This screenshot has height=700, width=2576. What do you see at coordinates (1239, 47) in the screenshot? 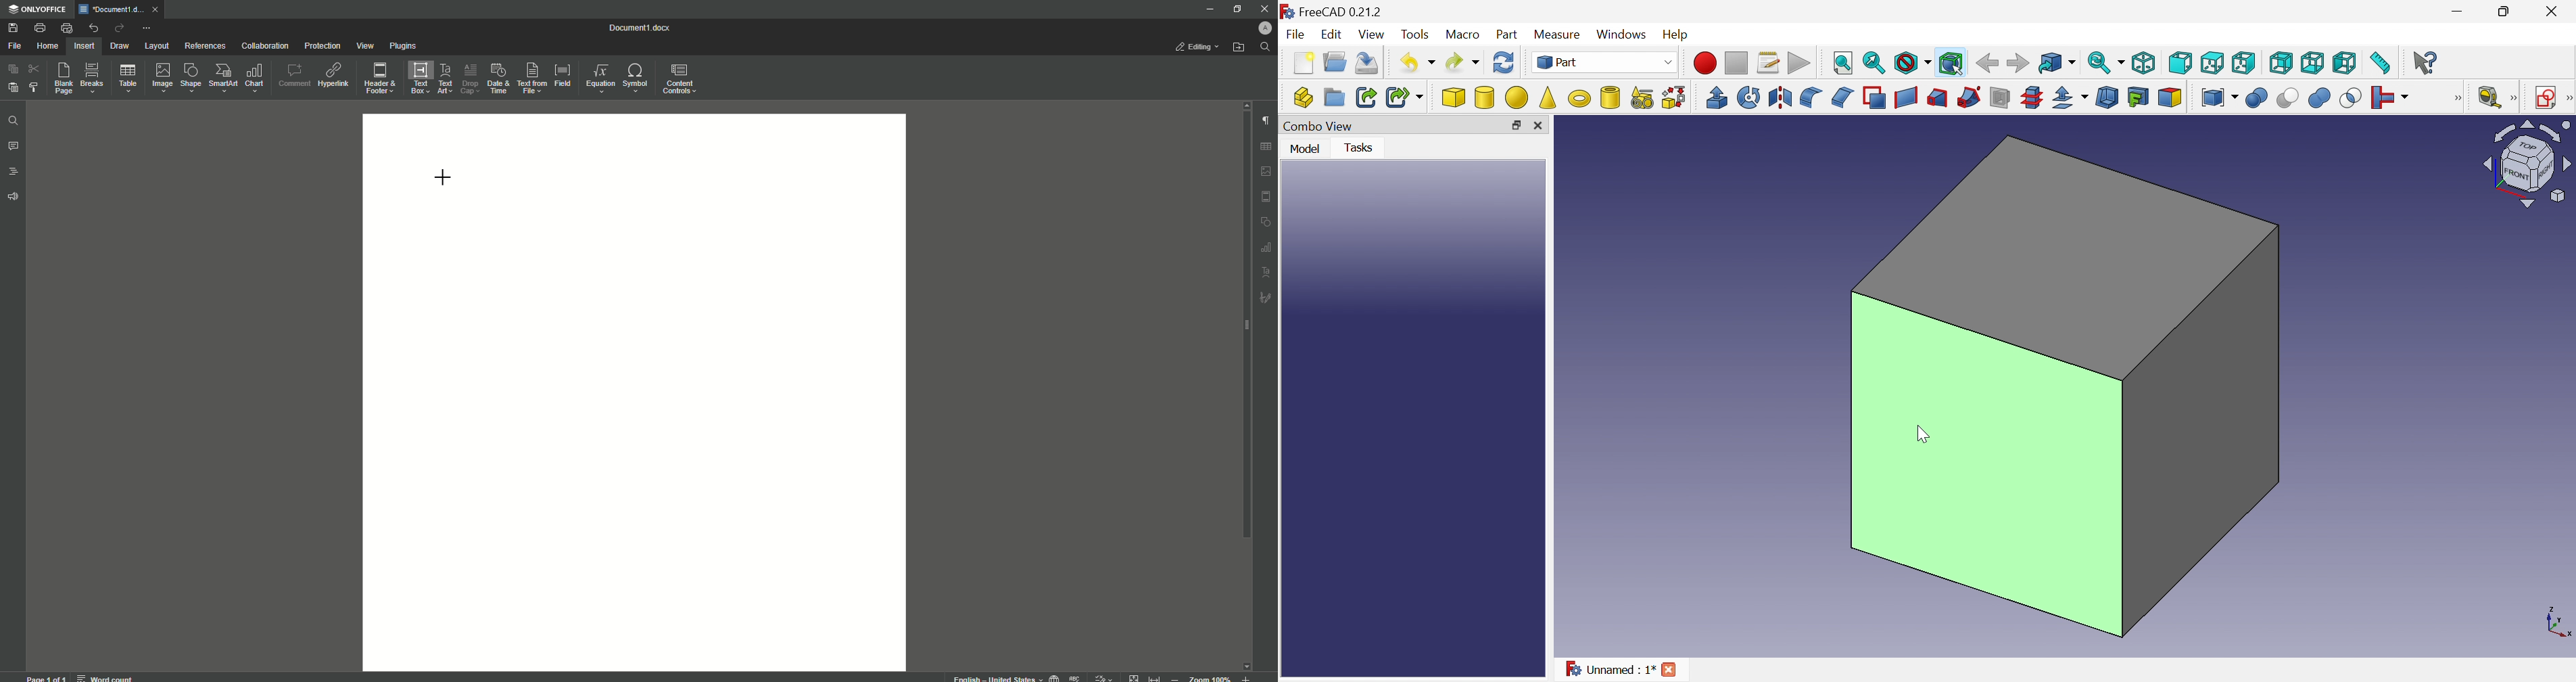
I see `Open From File` at bounding box center [1239, 47].